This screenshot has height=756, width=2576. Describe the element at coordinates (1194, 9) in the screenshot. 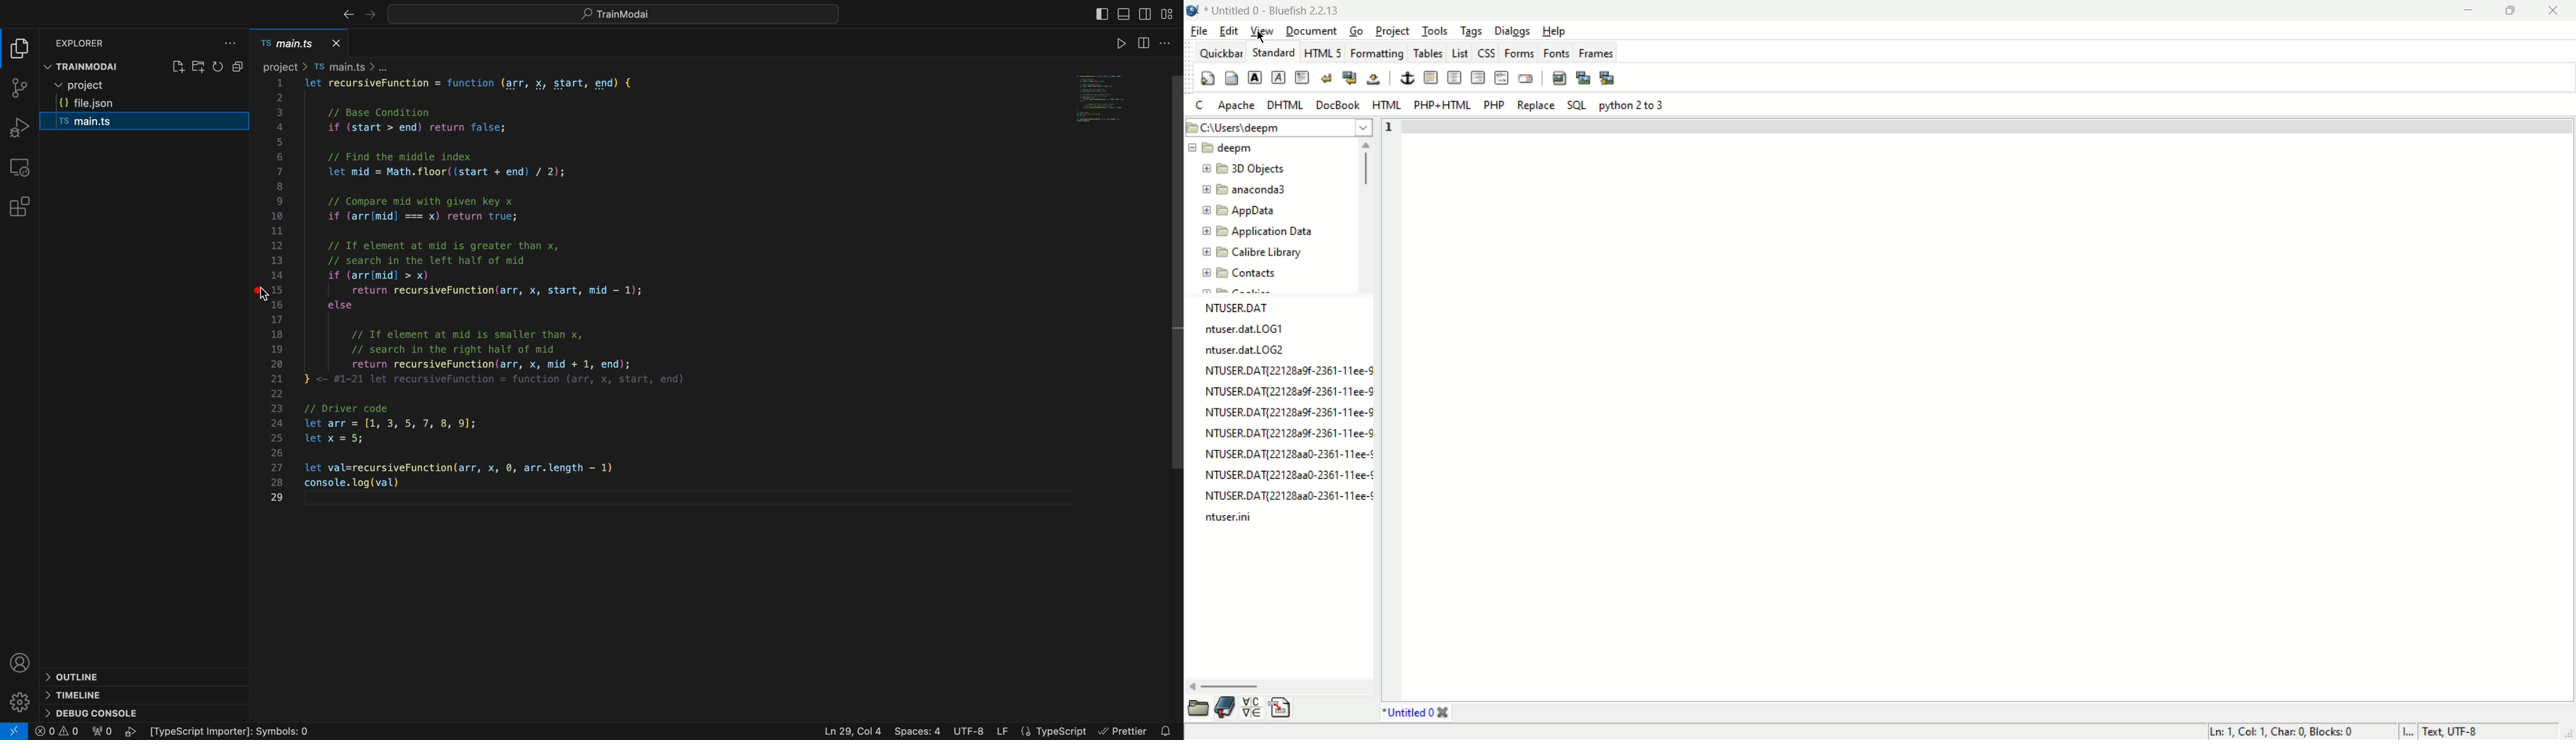

I see `logo` at that location.